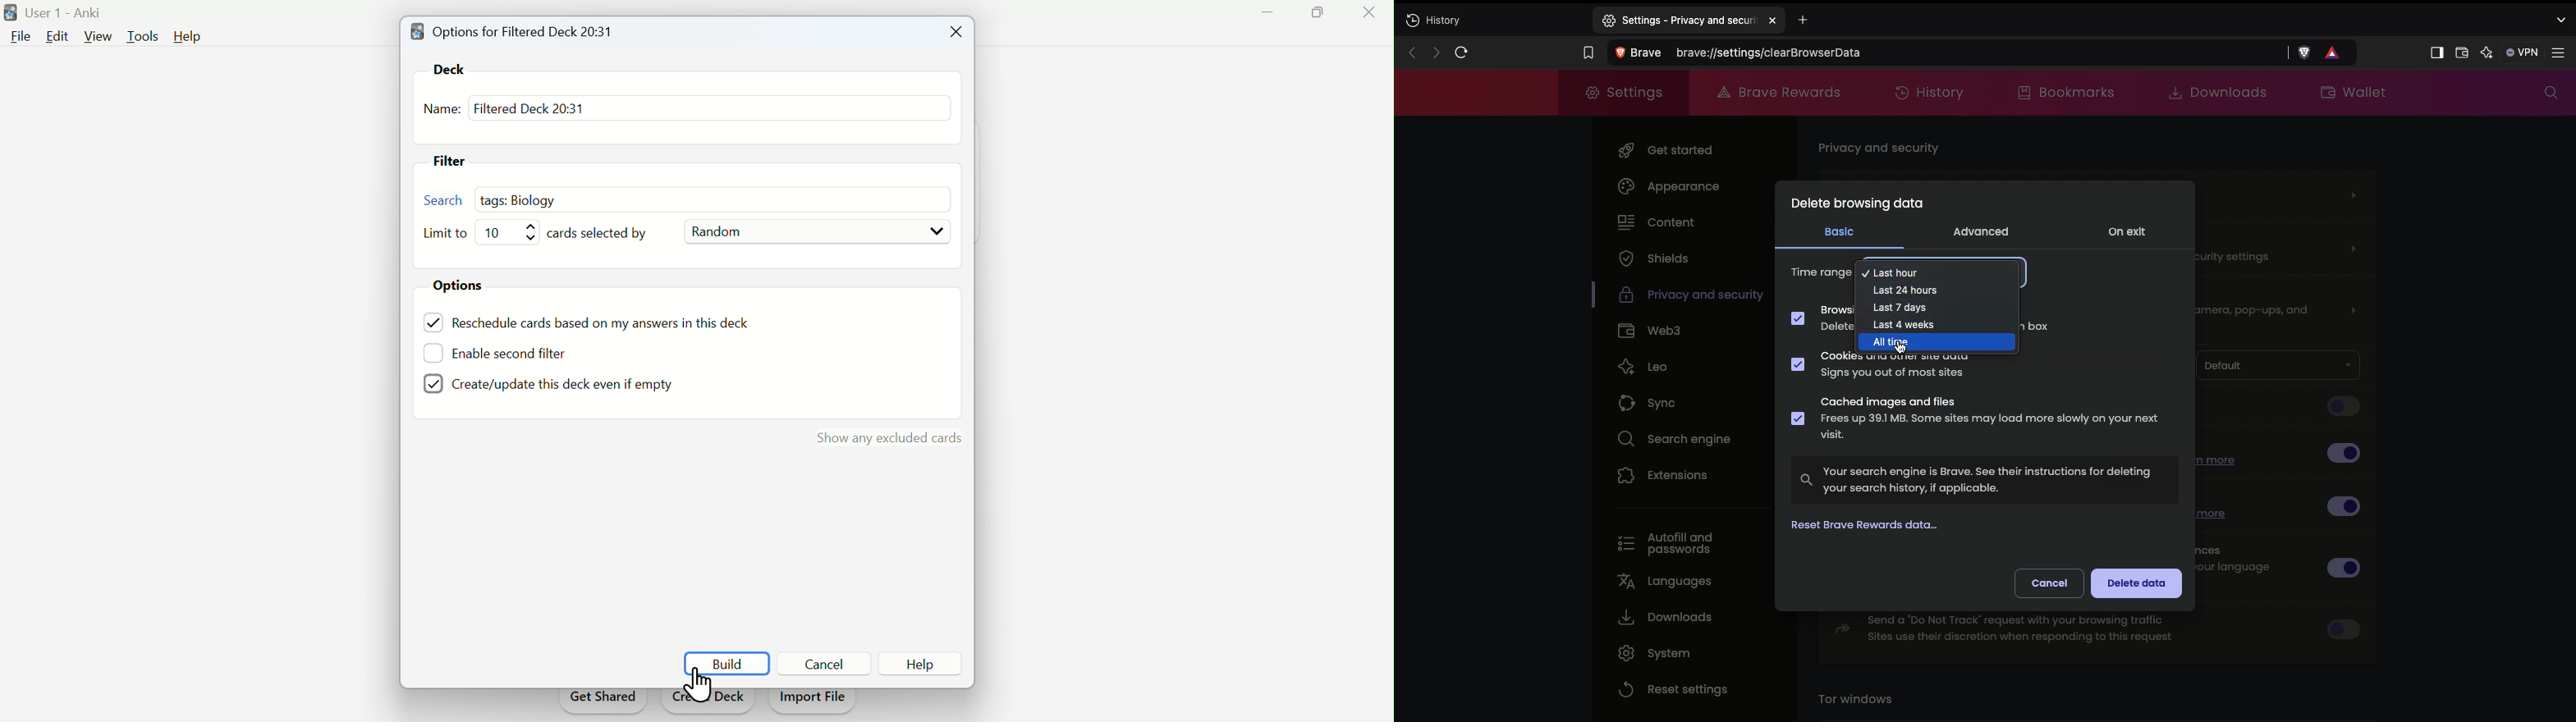  I want to click on Leo, so click(1651, 366).